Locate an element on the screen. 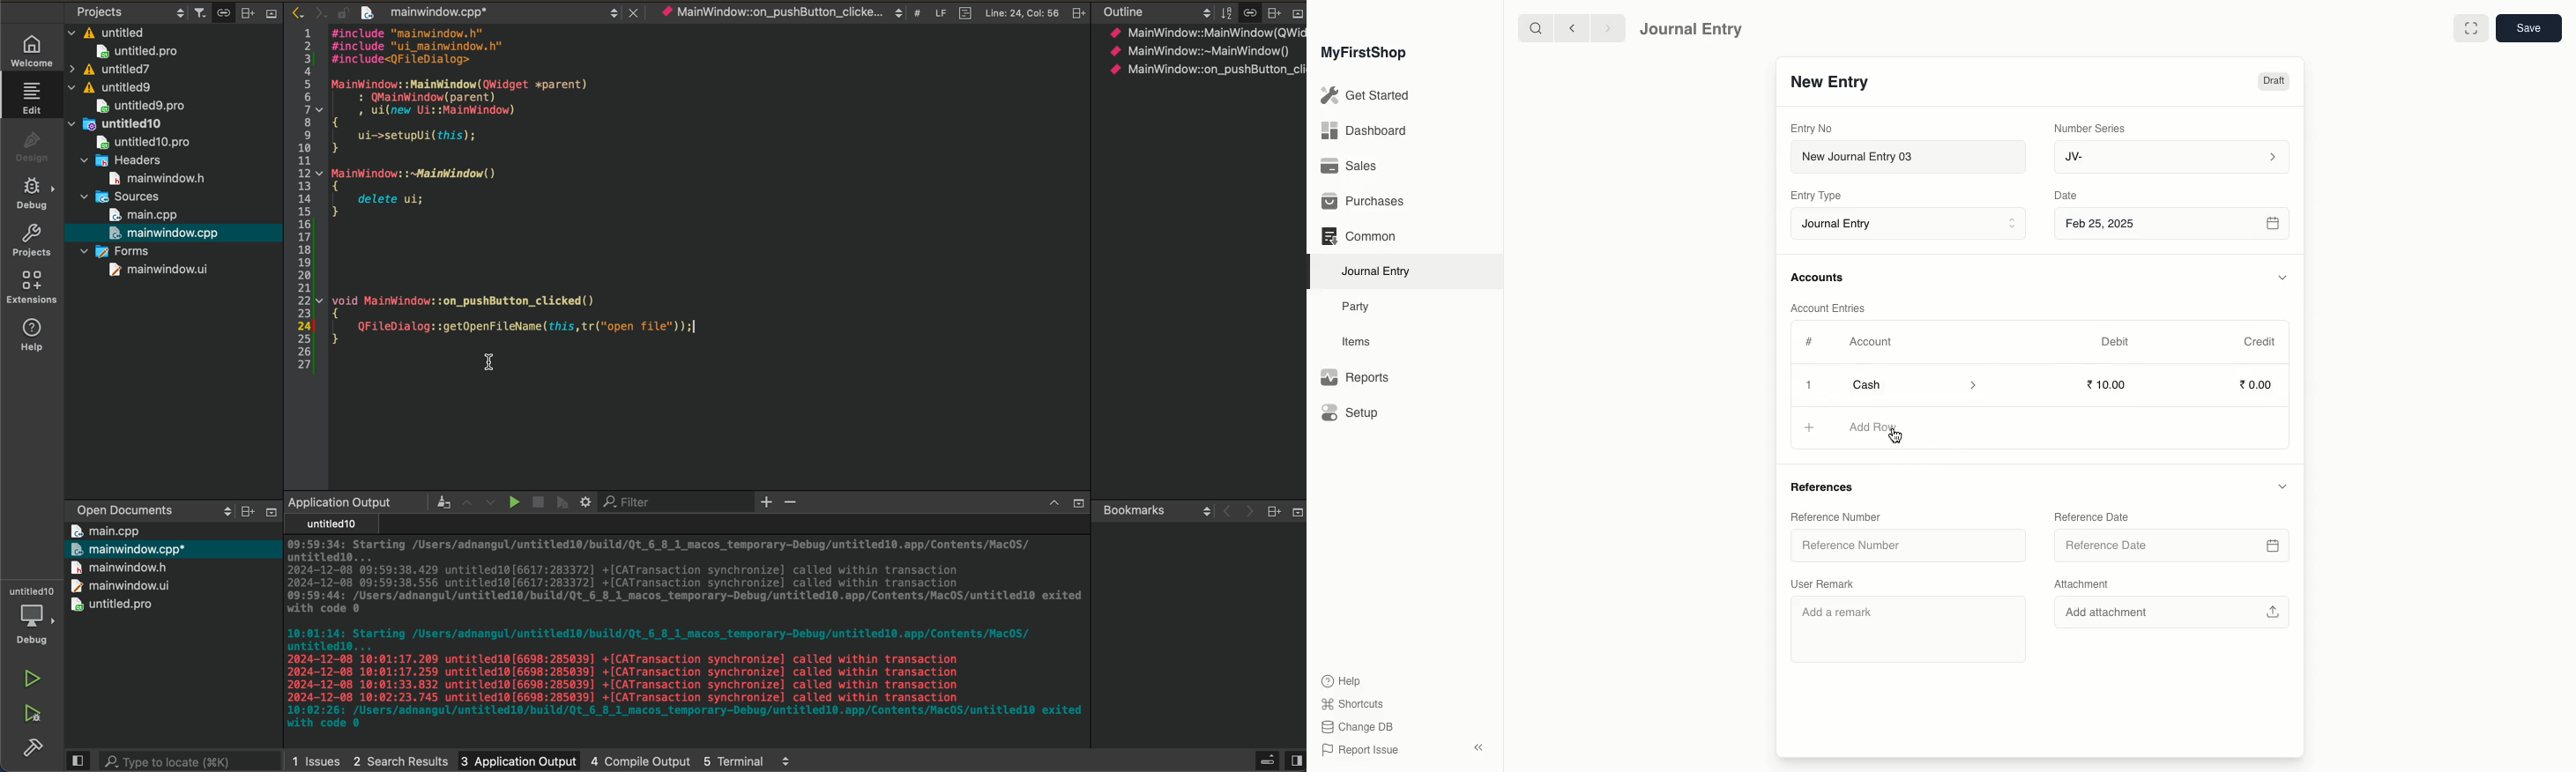 The width and height of the screenshot is (2576, 784). back is located at coordinates (1223, 512).